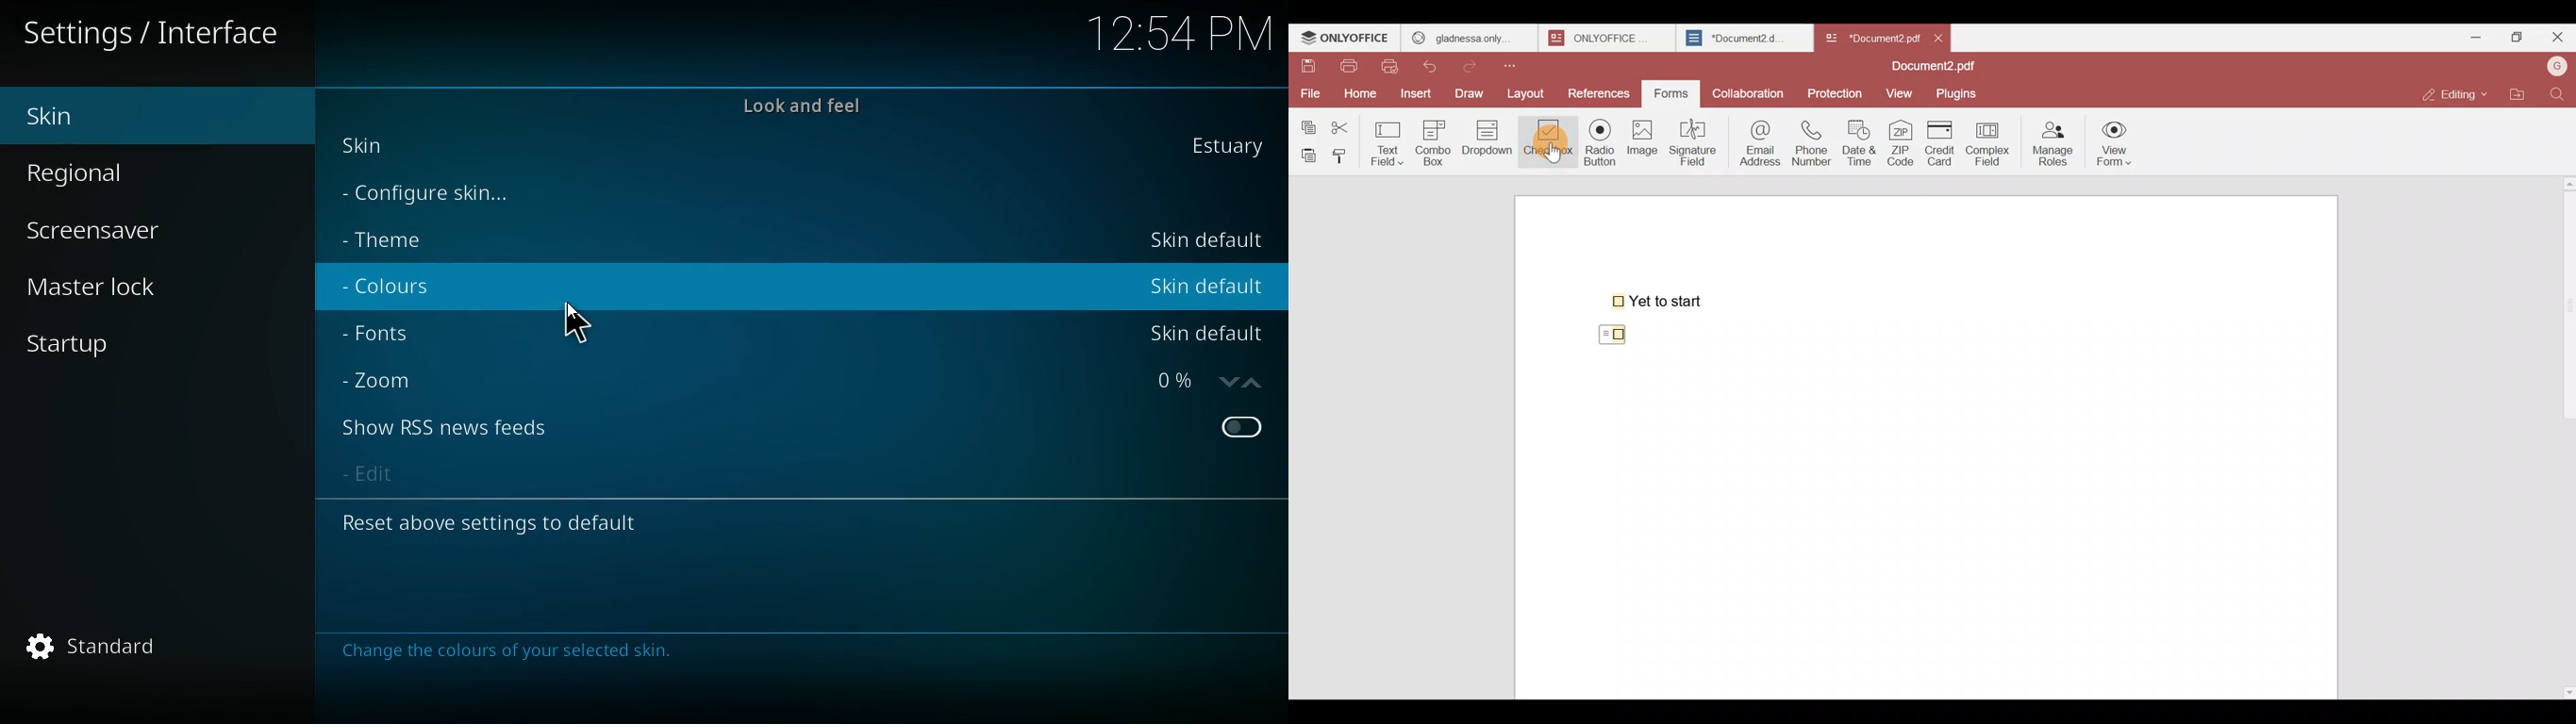 This screenshot has height=728, width=2576. Describe the element at coordinates (1468, 35) in the screenshot. I see `gladness only` at that location.